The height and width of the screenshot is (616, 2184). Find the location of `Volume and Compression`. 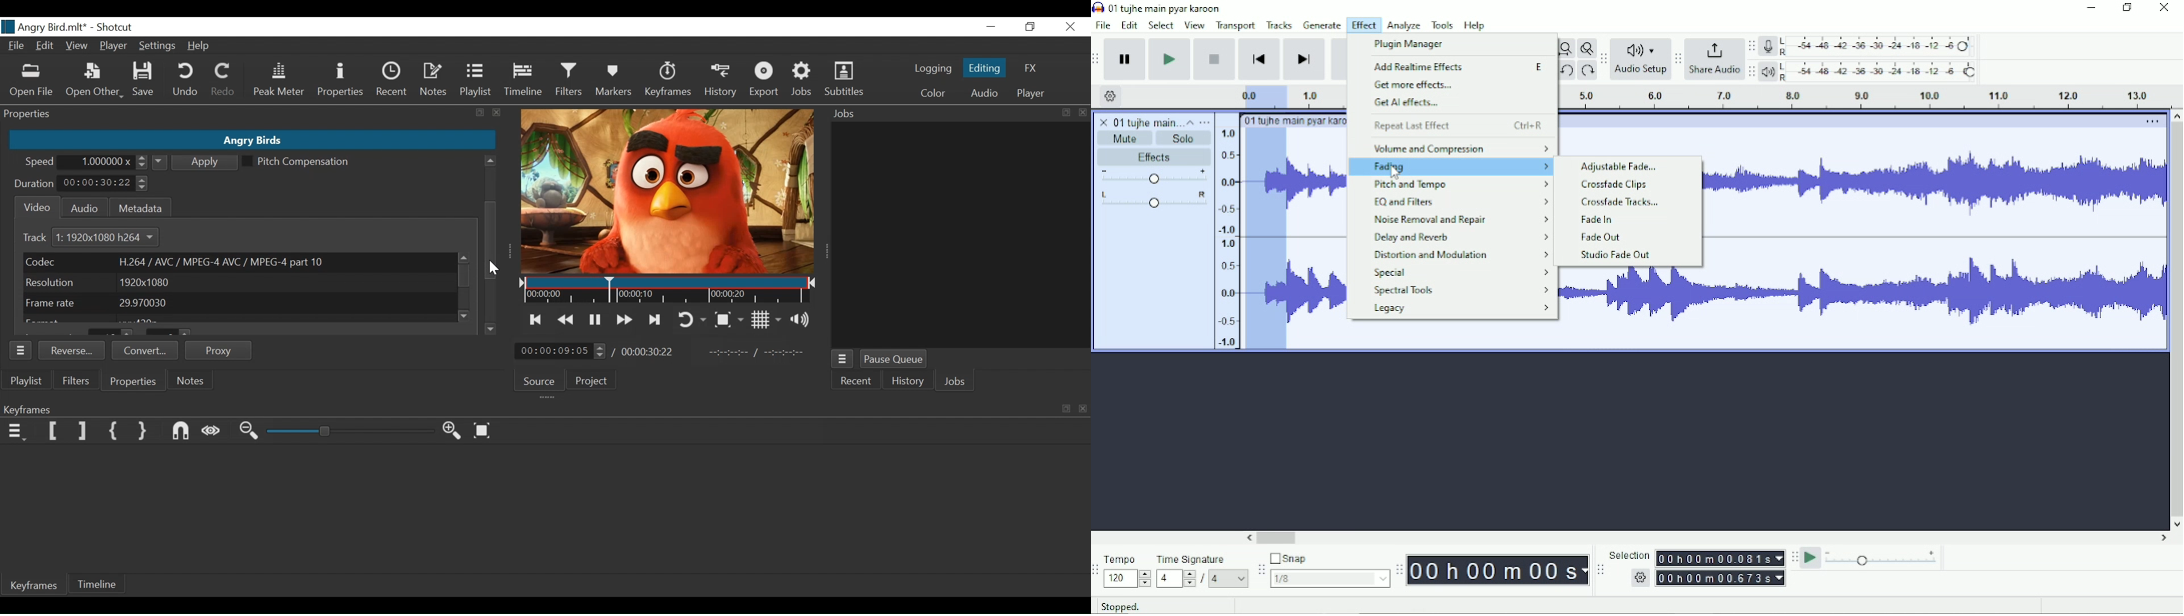

Volume and Compression is located at coordinates (1460, 148).